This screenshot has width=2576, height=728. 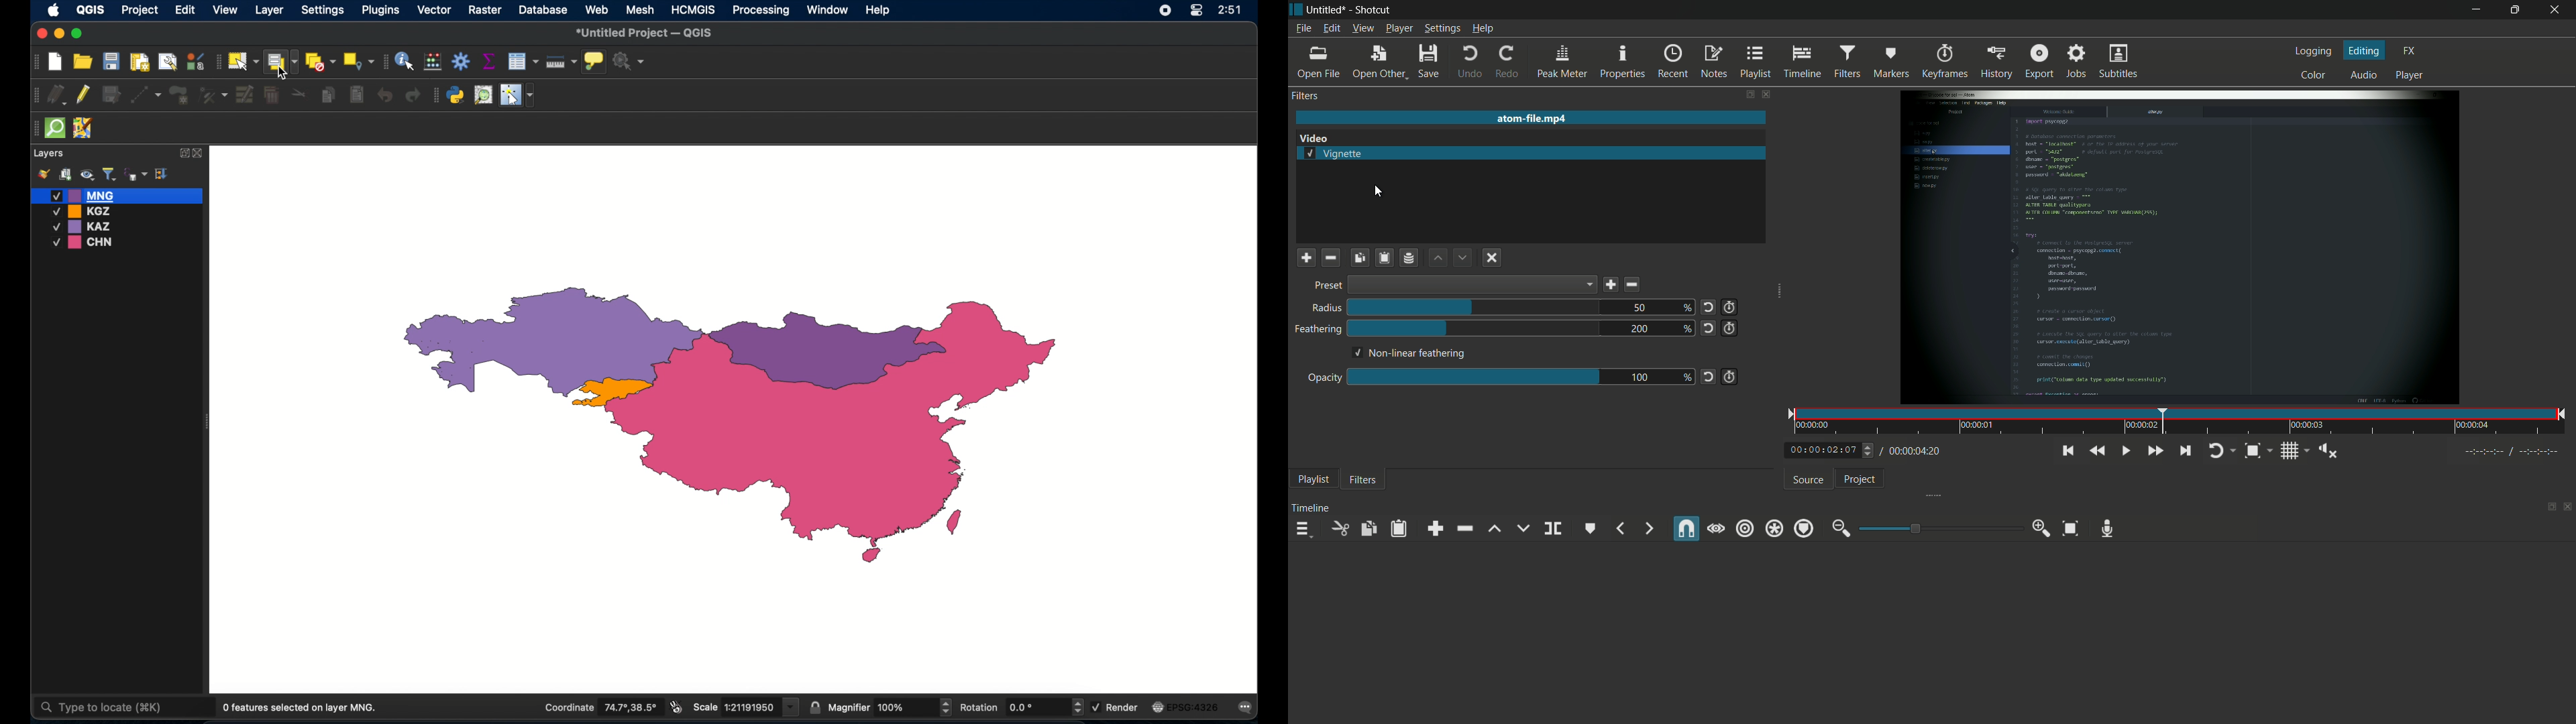 What do you see at coordinates (1340, 528) in the screenshot?
I see `cut` at bounding box center [1340, 528].